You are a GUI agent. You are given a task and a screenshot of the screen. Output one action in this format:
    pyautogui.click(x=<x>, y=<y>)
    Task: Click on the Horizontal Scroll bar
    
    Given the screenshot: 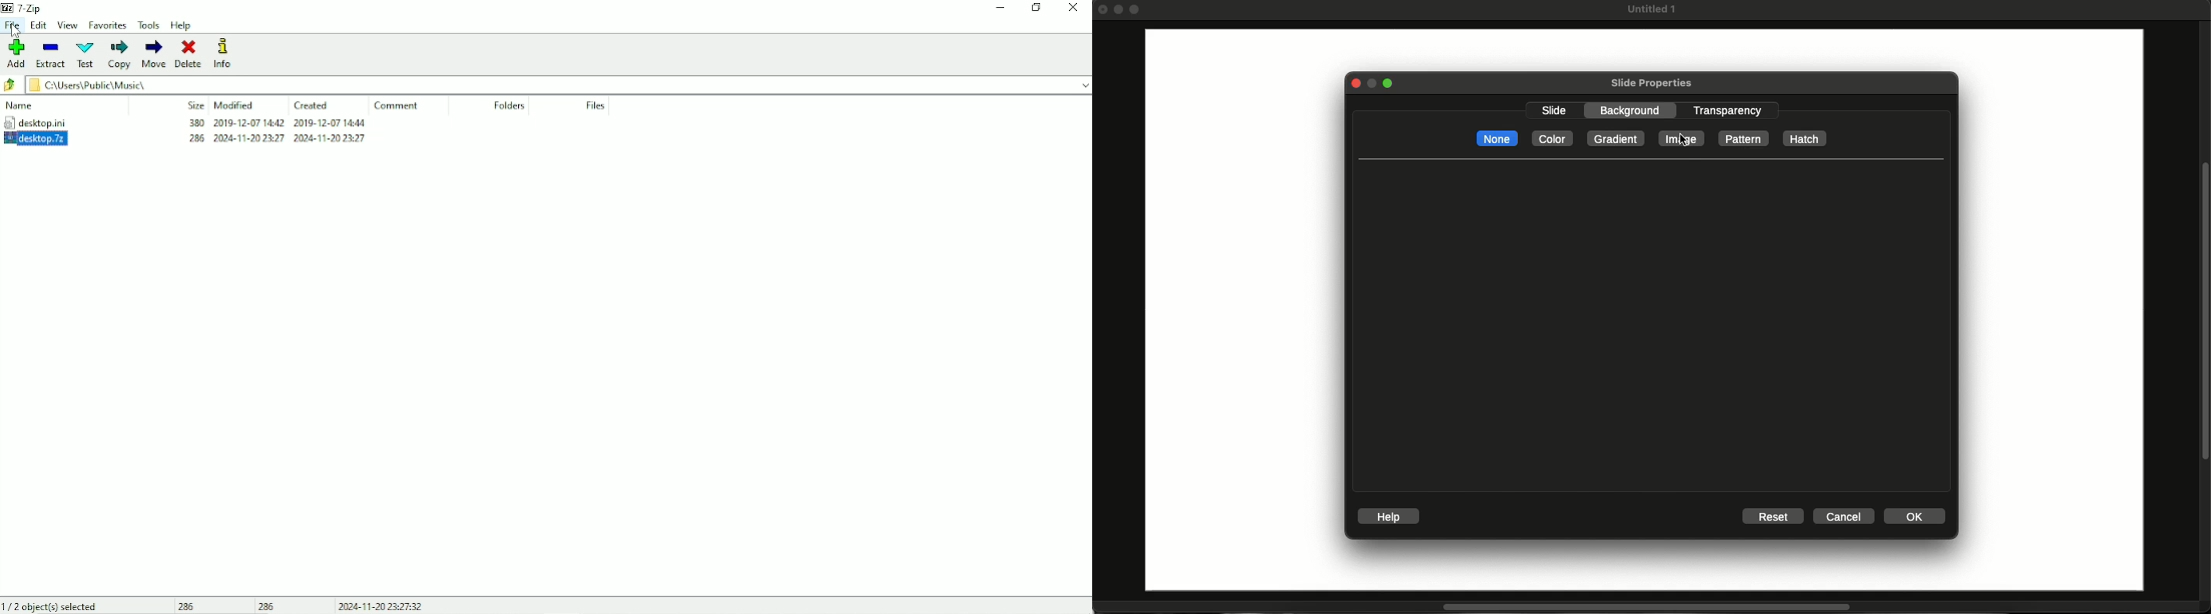 What is the action you would take?
    pyautogui.click(x=1638, y=608)
    